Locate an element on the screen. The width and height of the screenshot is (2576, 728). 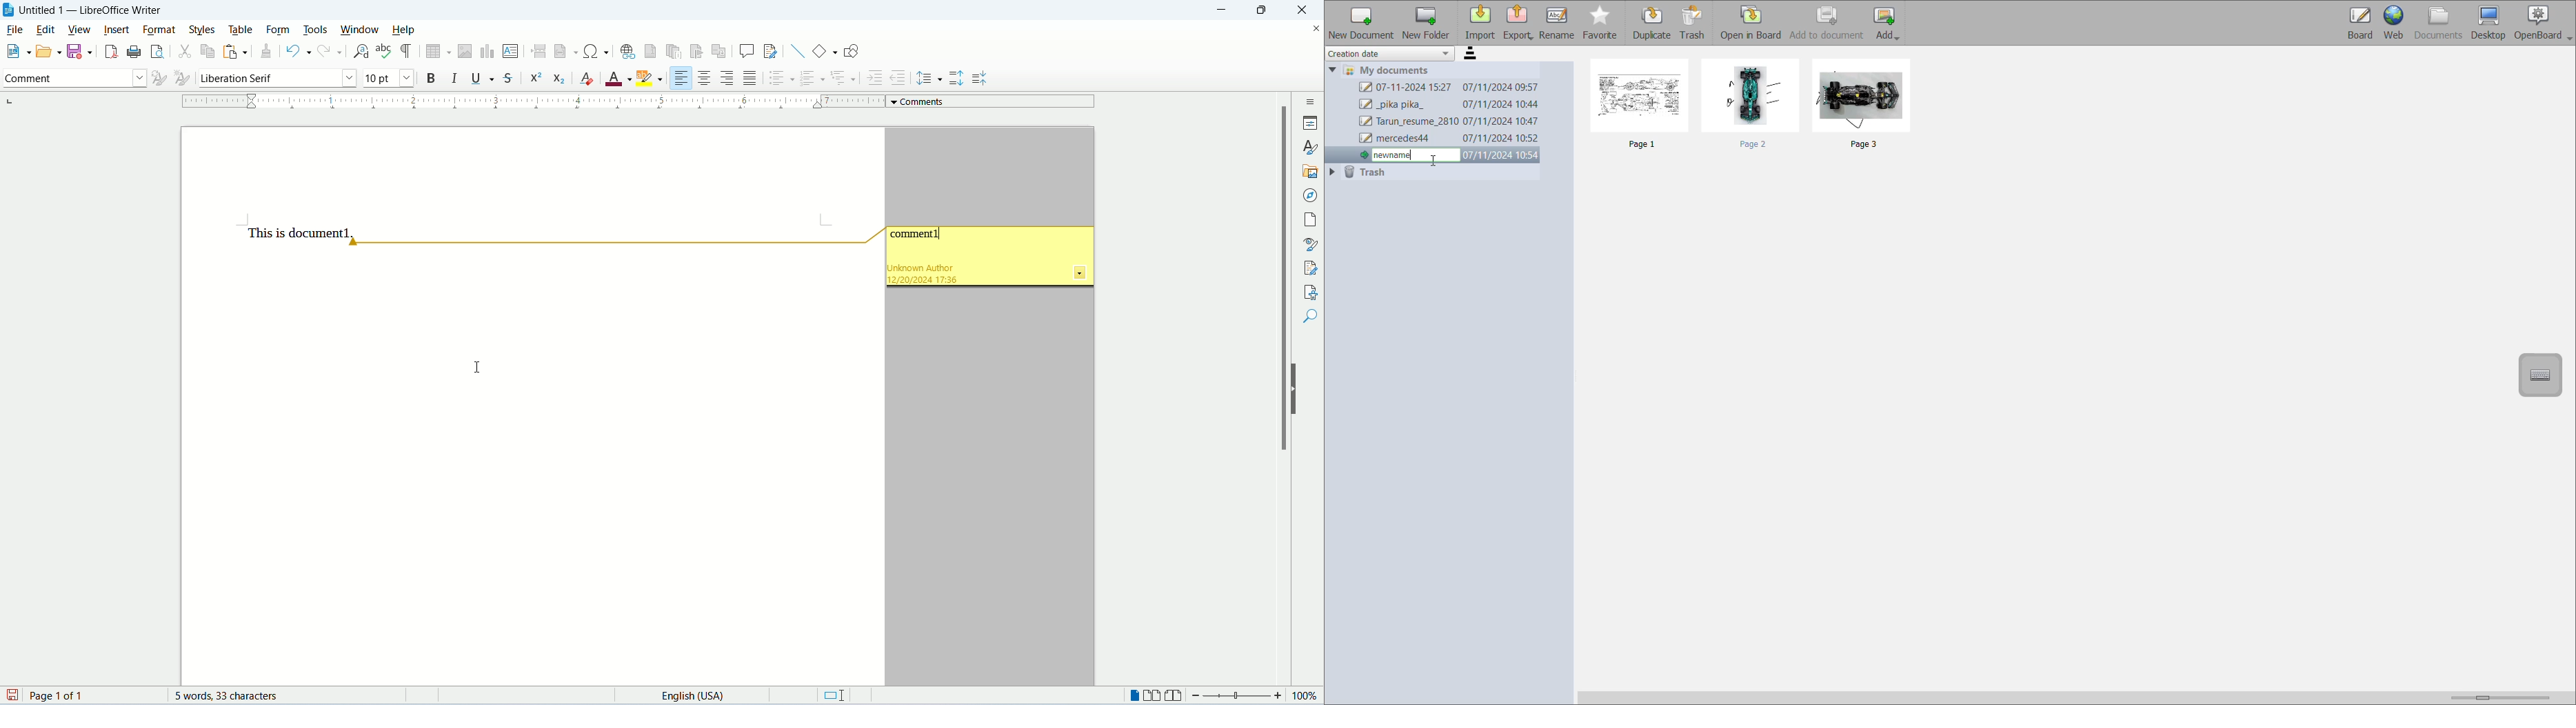
inert cross reference is located at coordinates (721, 52).